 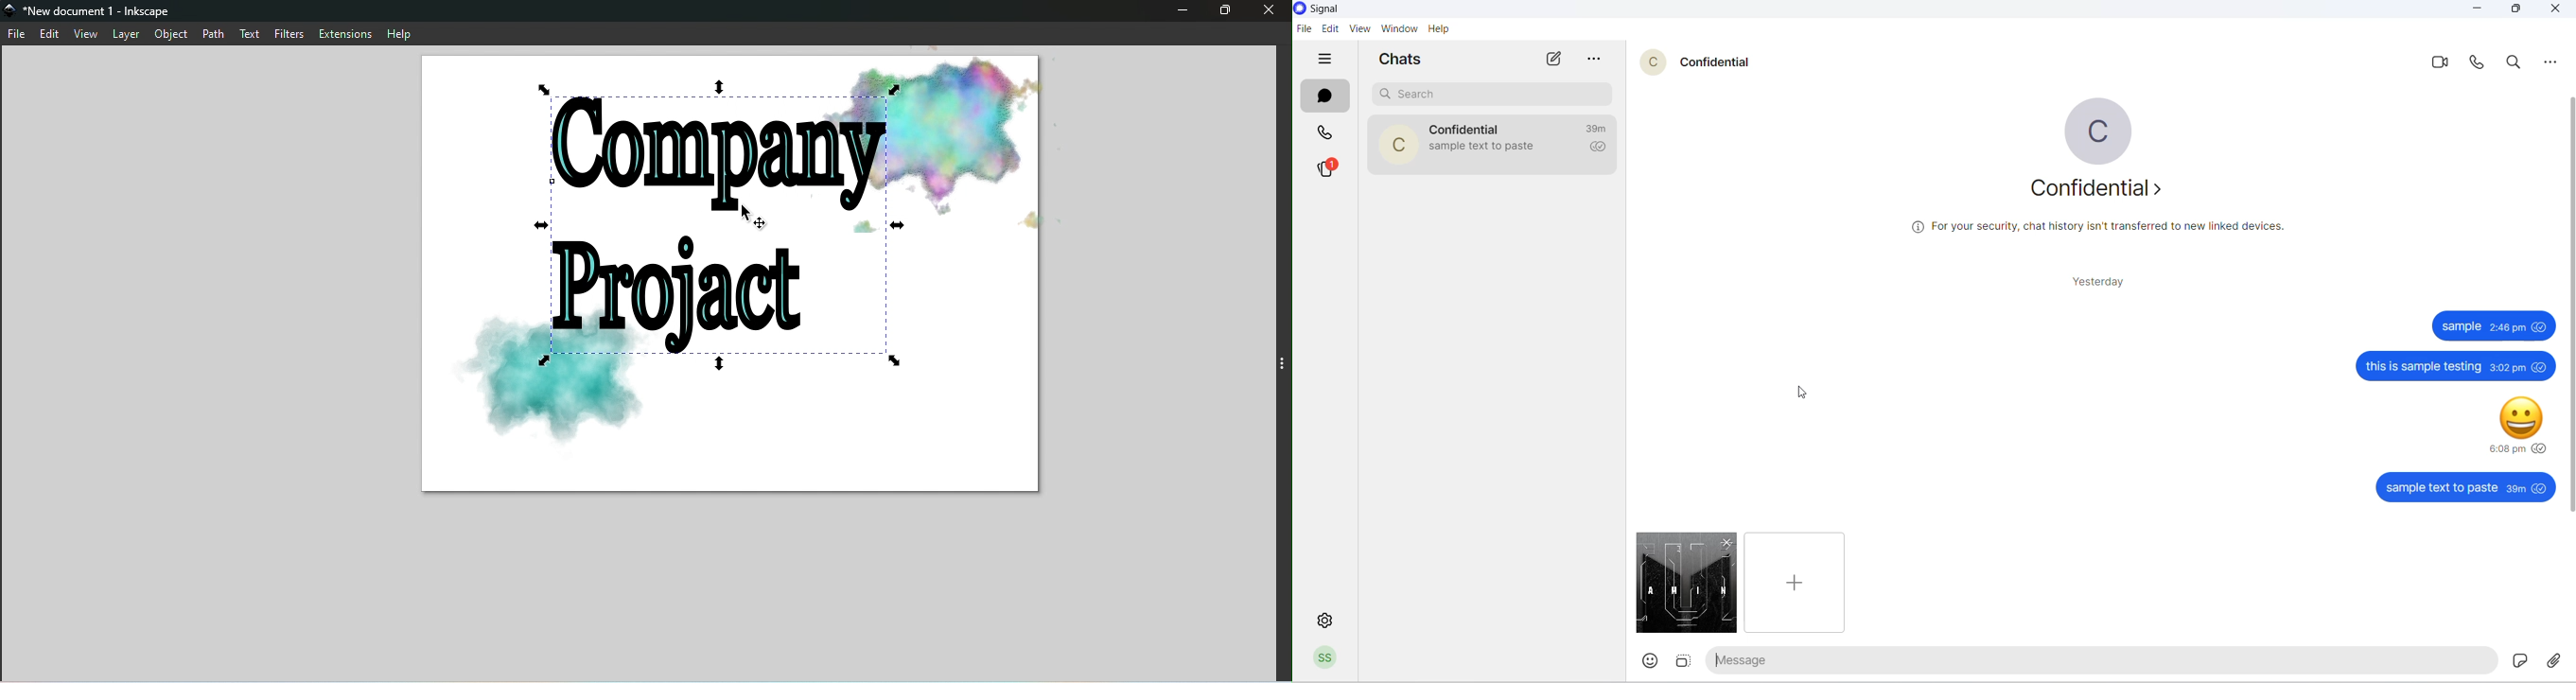 What do you see at coordinates (2098, 285) in the screenshot?
I see `yesterday heading` at bounding box center [2098, 285].